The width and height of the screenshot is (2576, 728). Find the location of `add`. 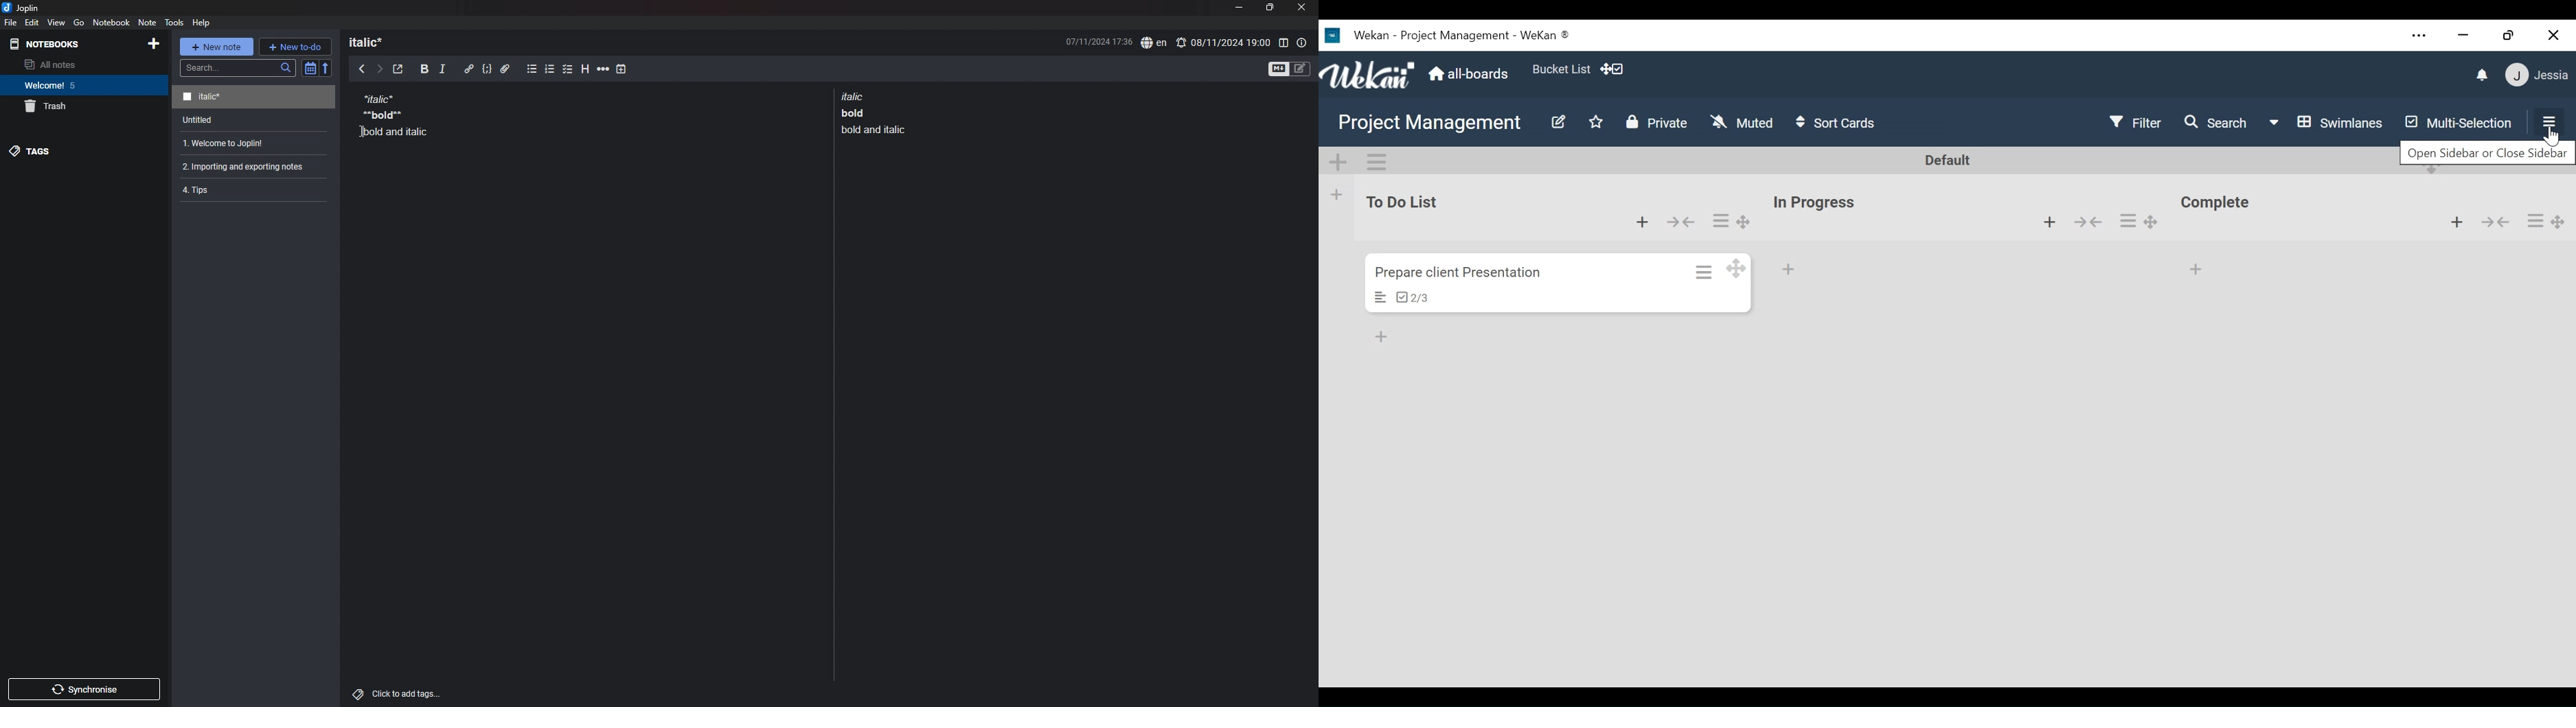

add is located at coordinates (1384, 337).